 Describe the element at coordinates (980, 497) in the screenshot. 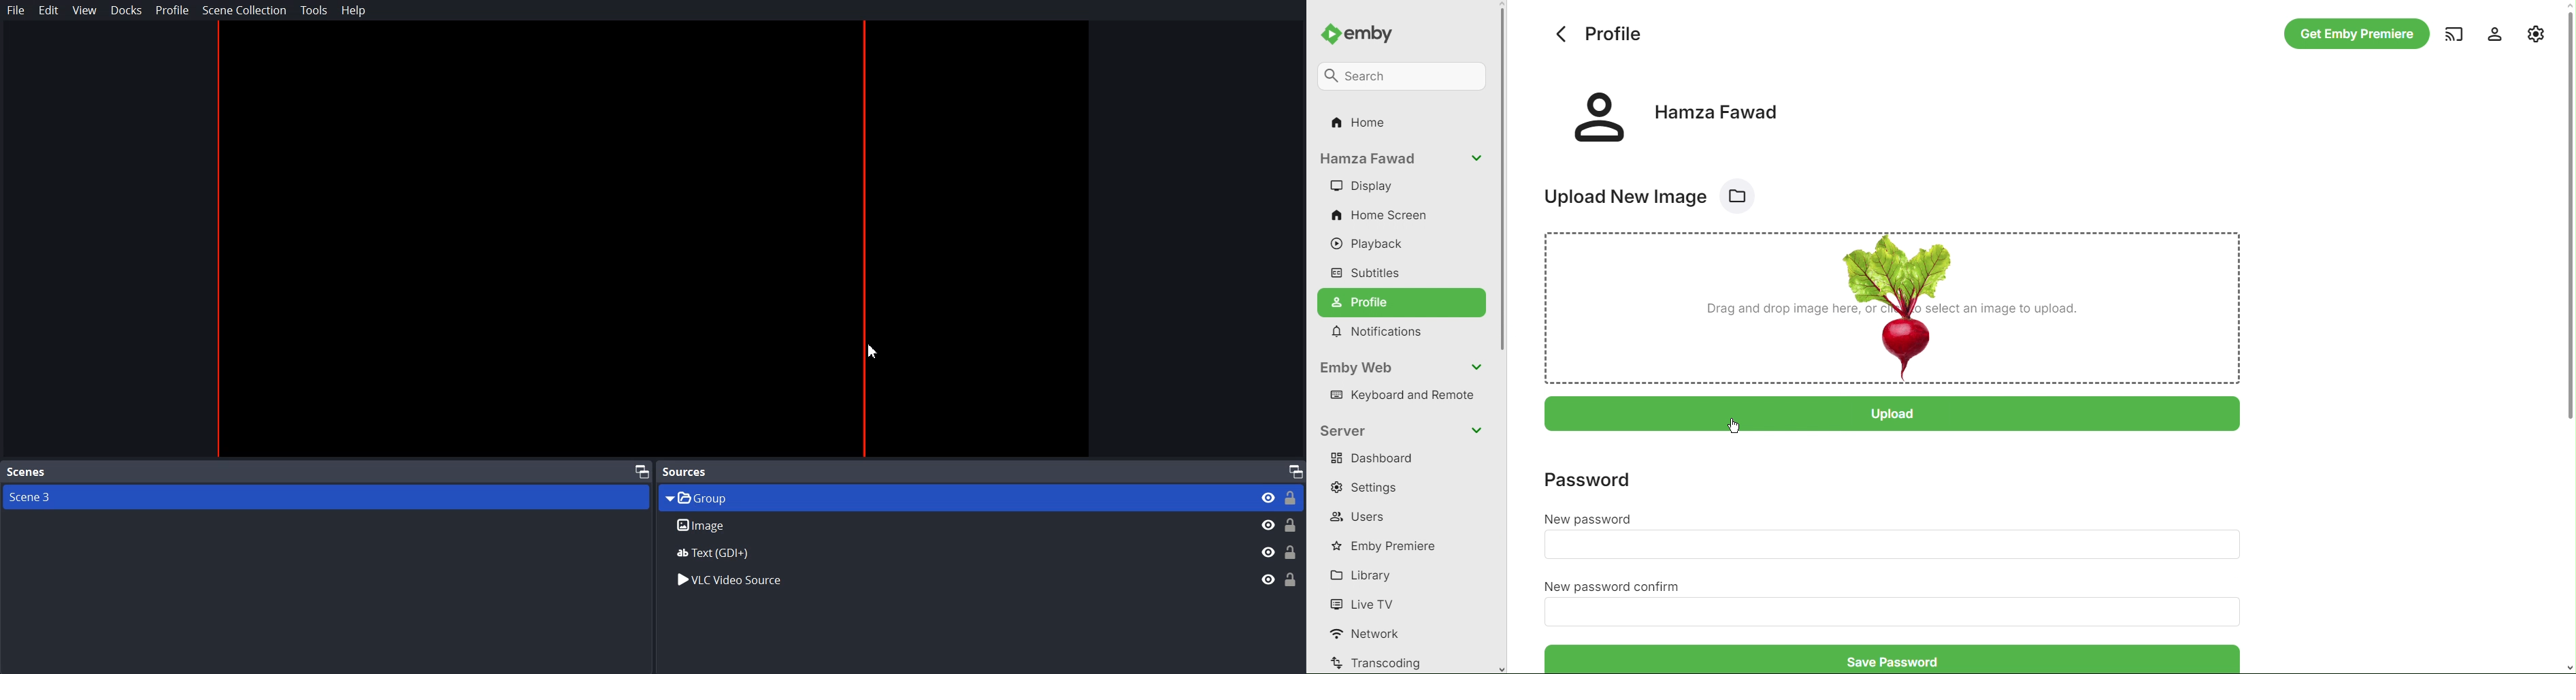

I see `Group` at that location.